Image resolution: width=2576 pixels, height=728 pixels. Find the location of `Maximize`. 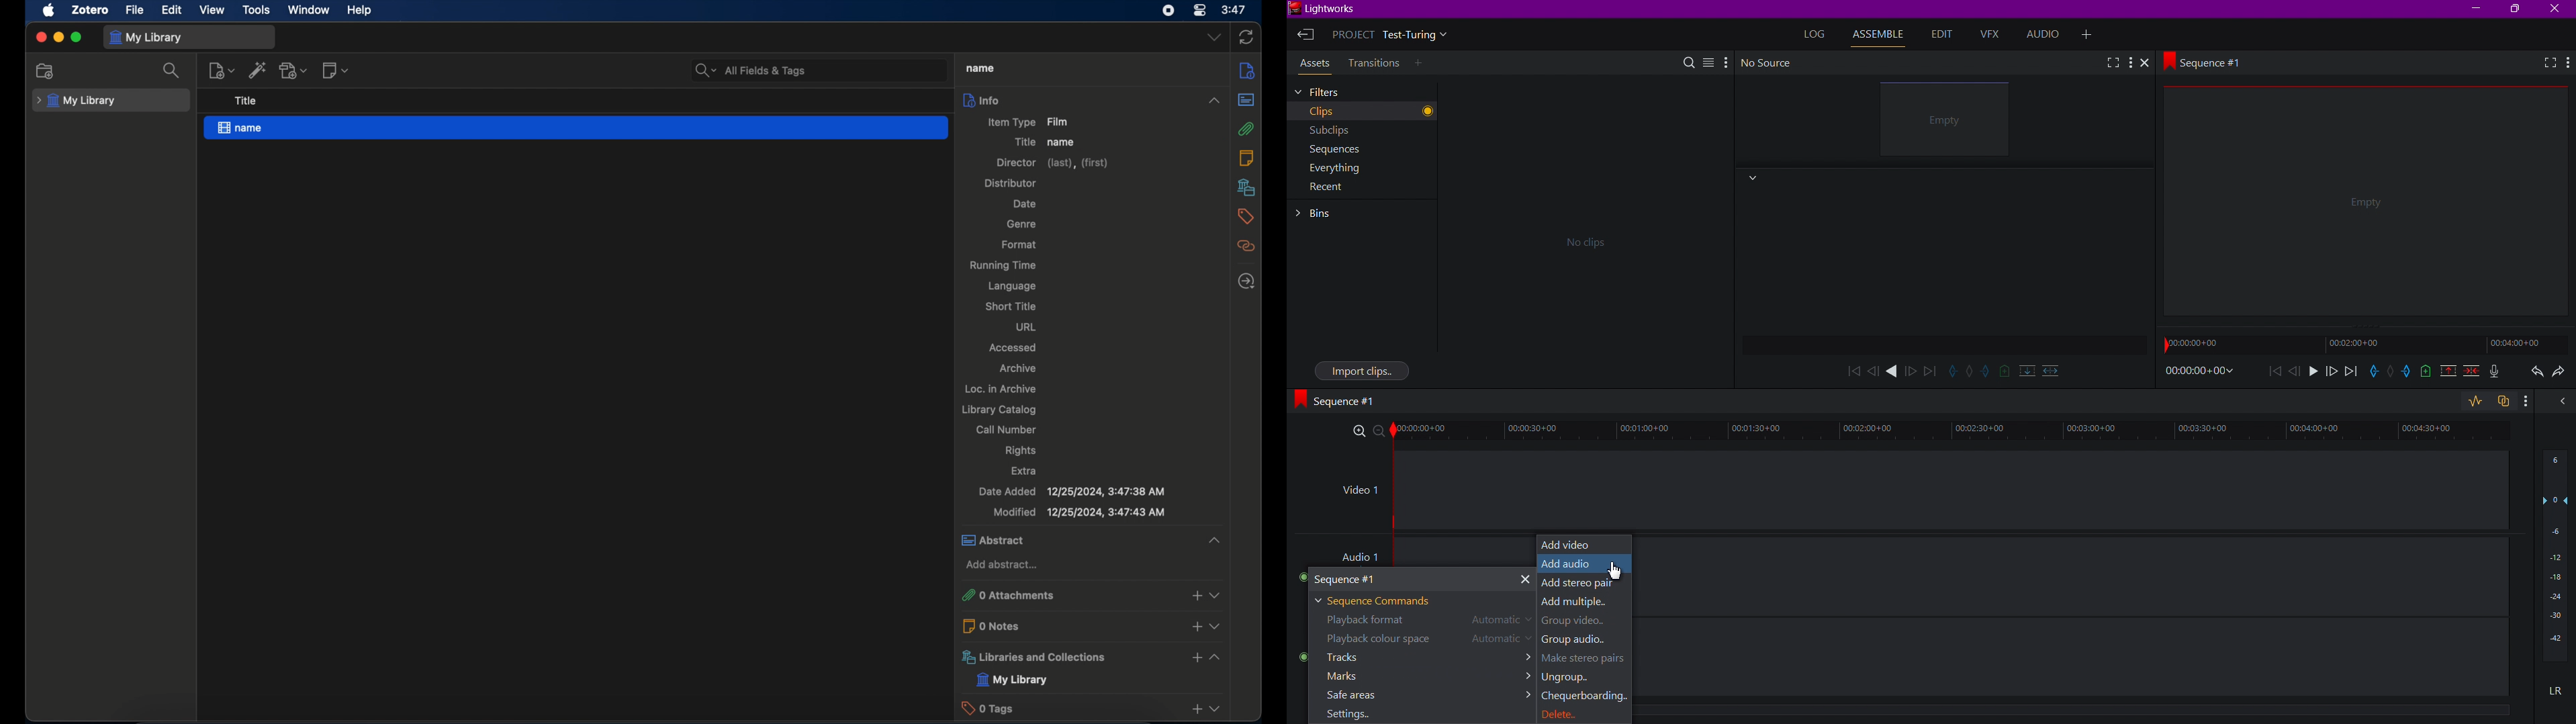

Maximize is located at coordinates (2518, 9).